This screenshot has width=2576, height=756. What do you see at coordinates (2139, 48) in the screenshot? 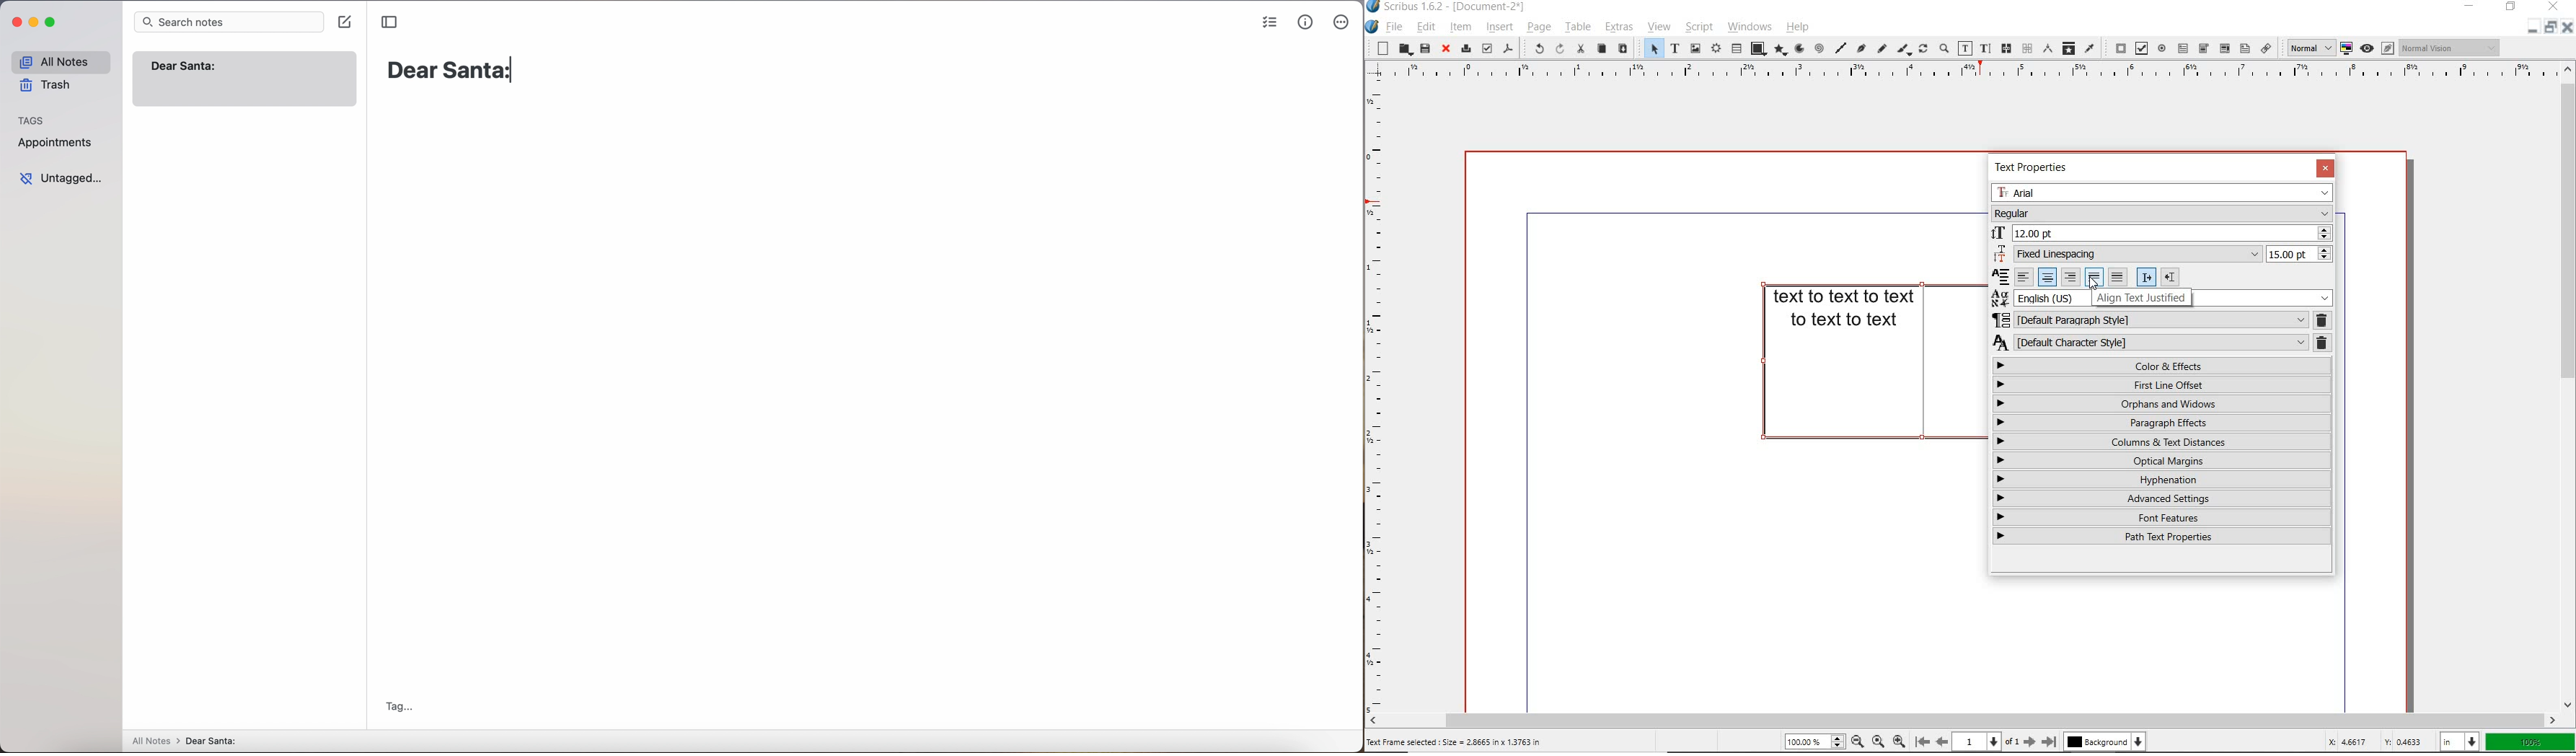
I see `pdf check box` at bounding box center [2139, 48].